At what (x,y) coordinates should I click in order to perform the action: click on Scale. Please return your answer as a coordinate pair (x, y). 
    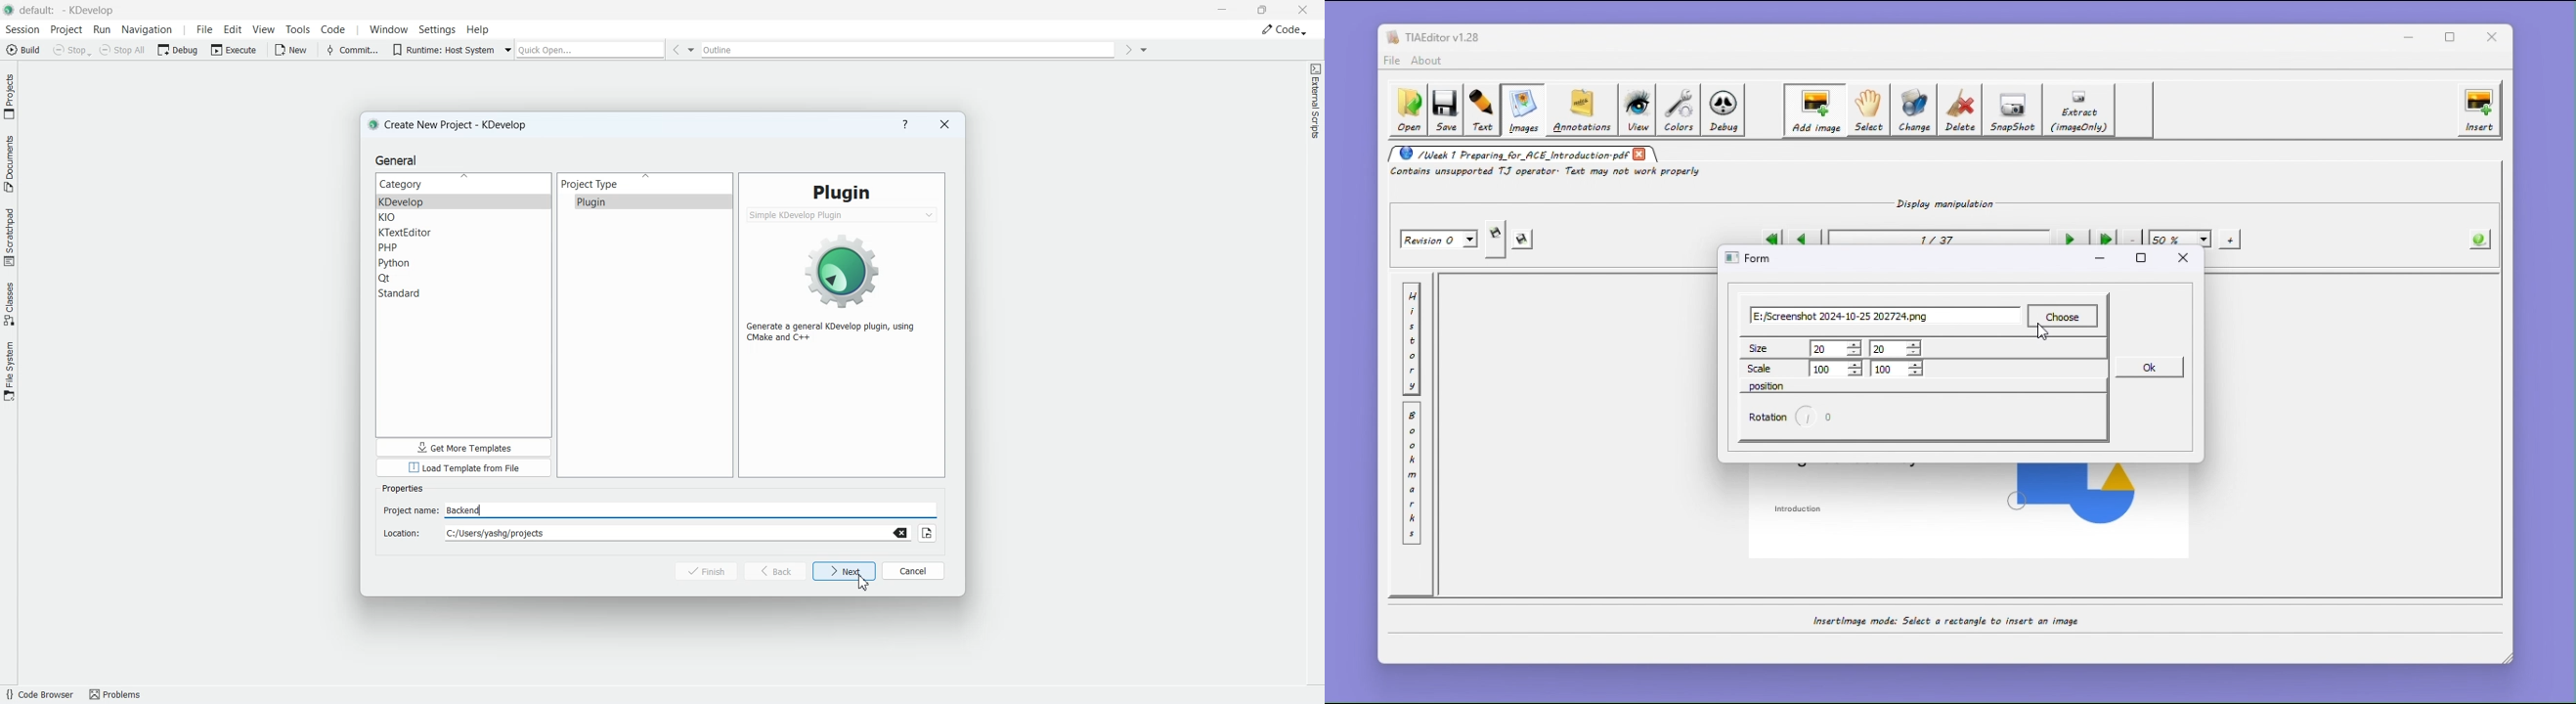
    Looking at the image, I should click on (1773, 368).